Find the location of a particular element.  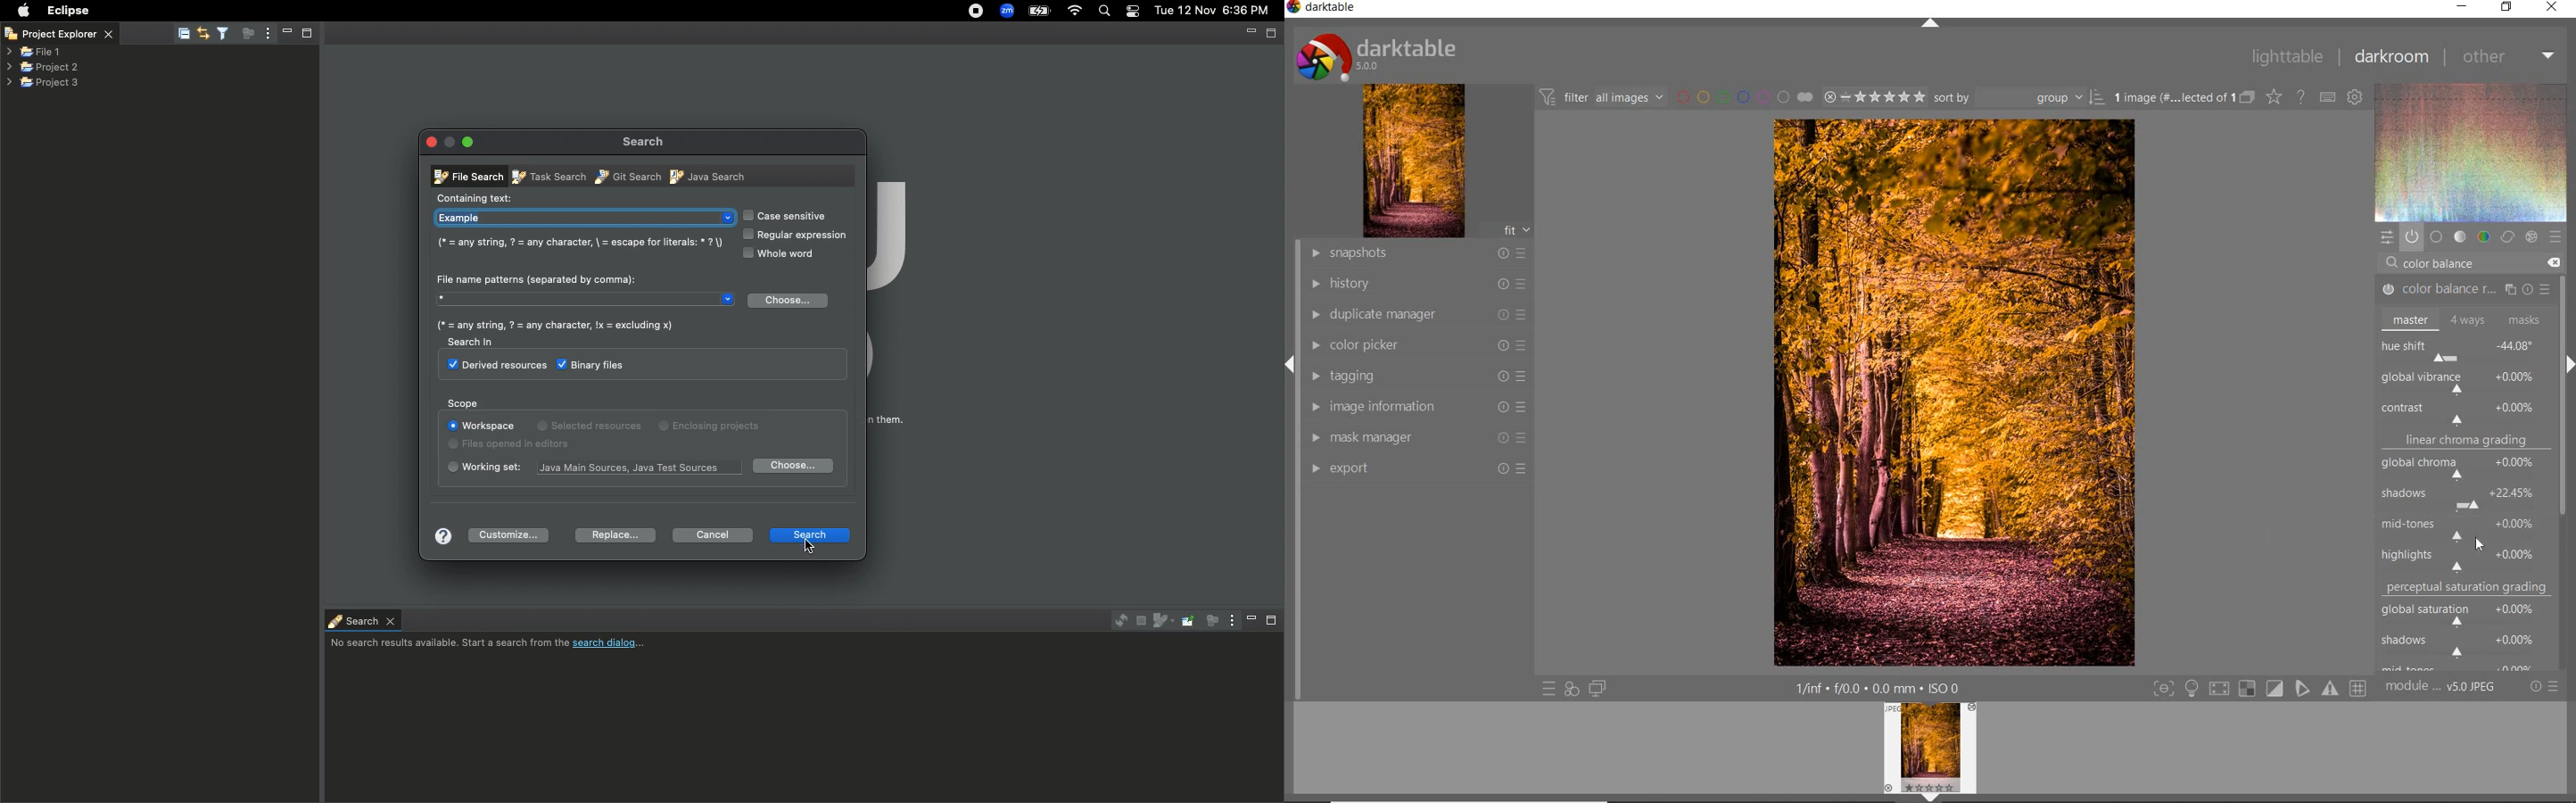

ROTATE ALL HUES BY AN ANGLE AT THE SAME LUMINANCE is located at coordinates (2442, 380).